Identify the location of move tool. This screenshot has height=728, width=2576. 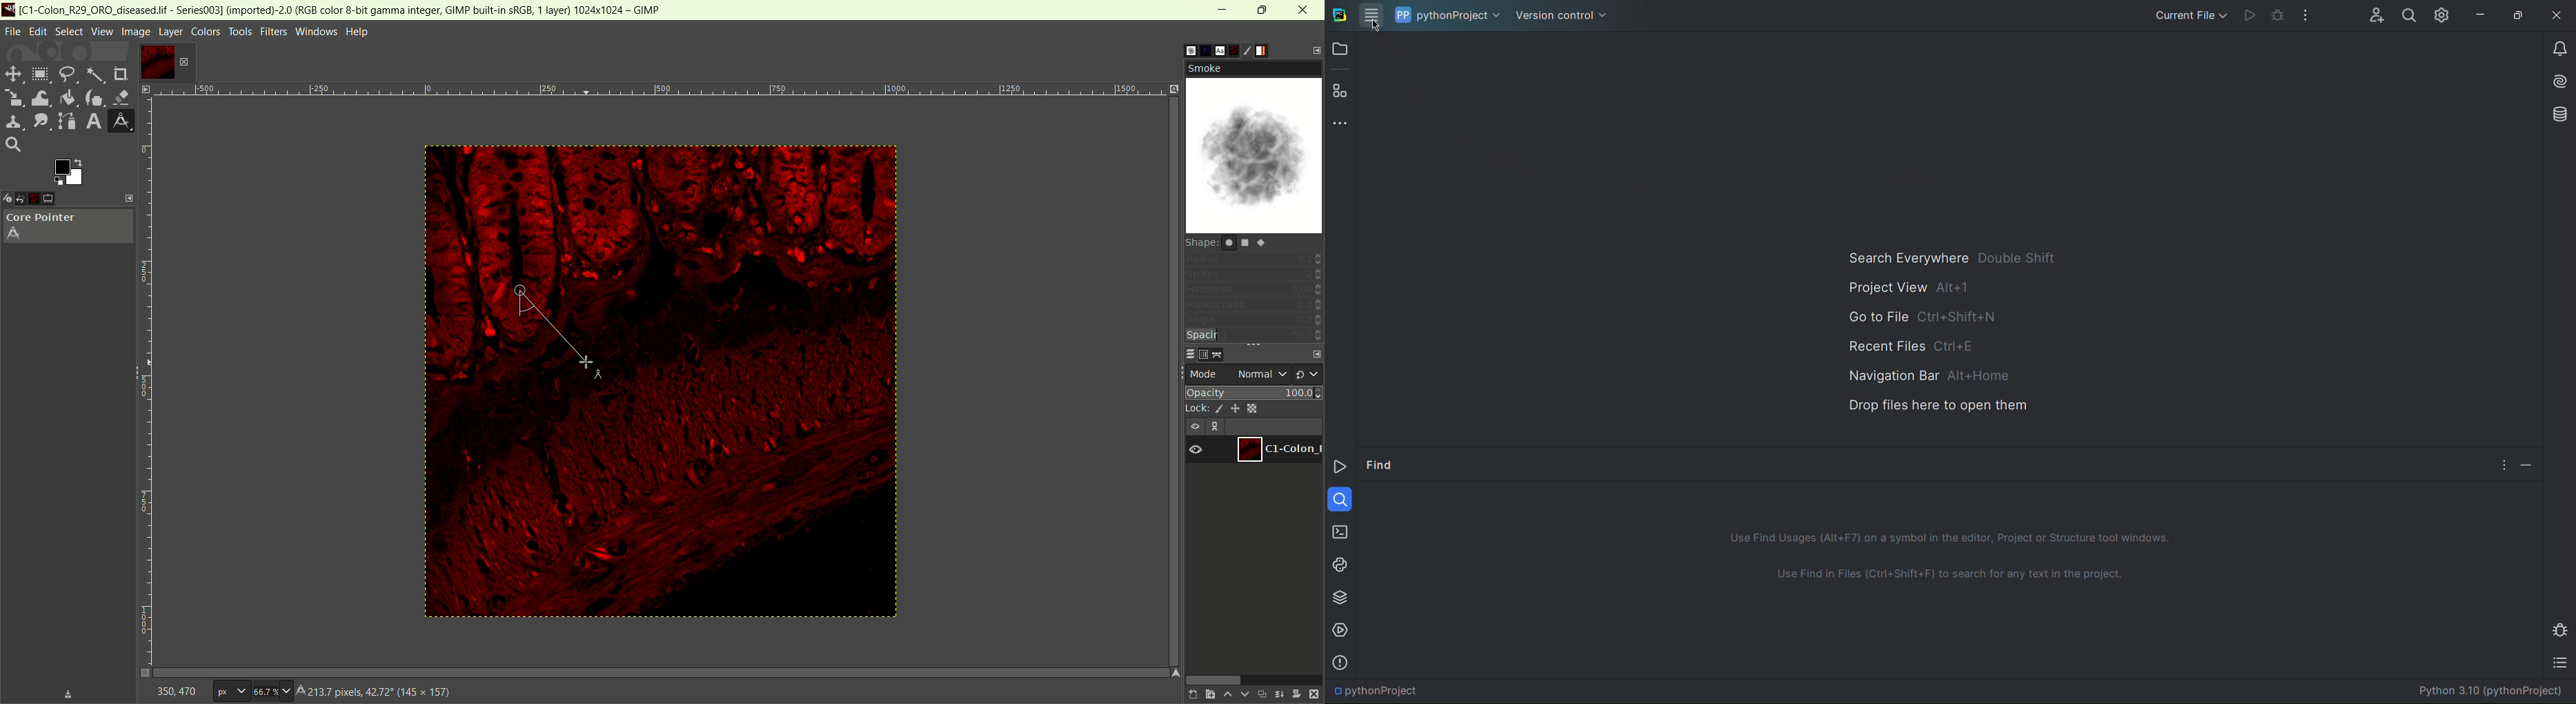
(12, 72).